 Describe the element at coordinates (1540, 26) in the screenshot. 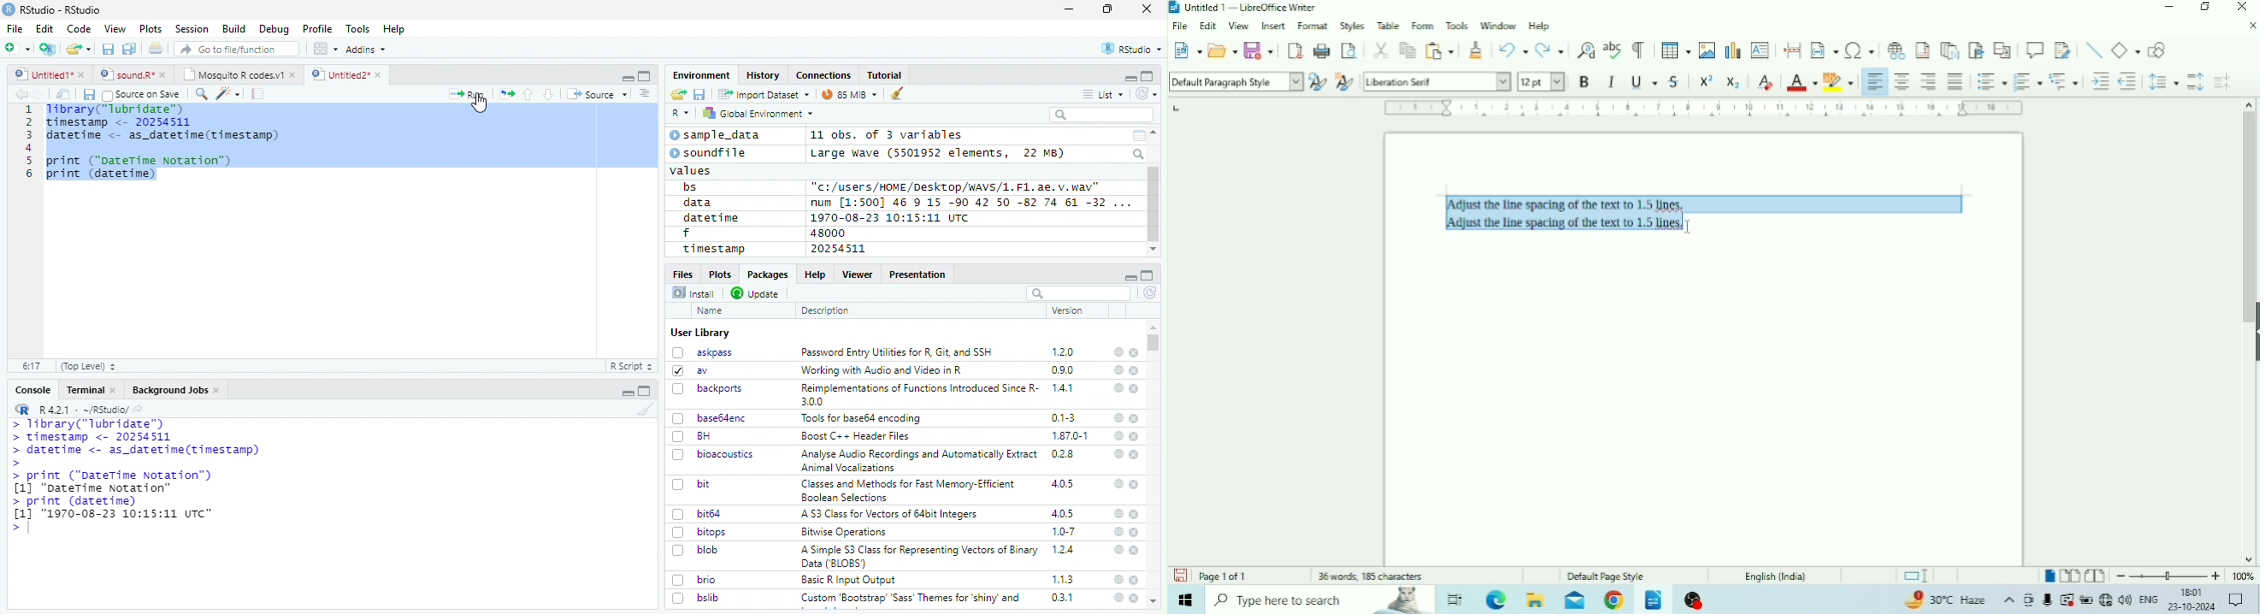

I see `Help` at that location.